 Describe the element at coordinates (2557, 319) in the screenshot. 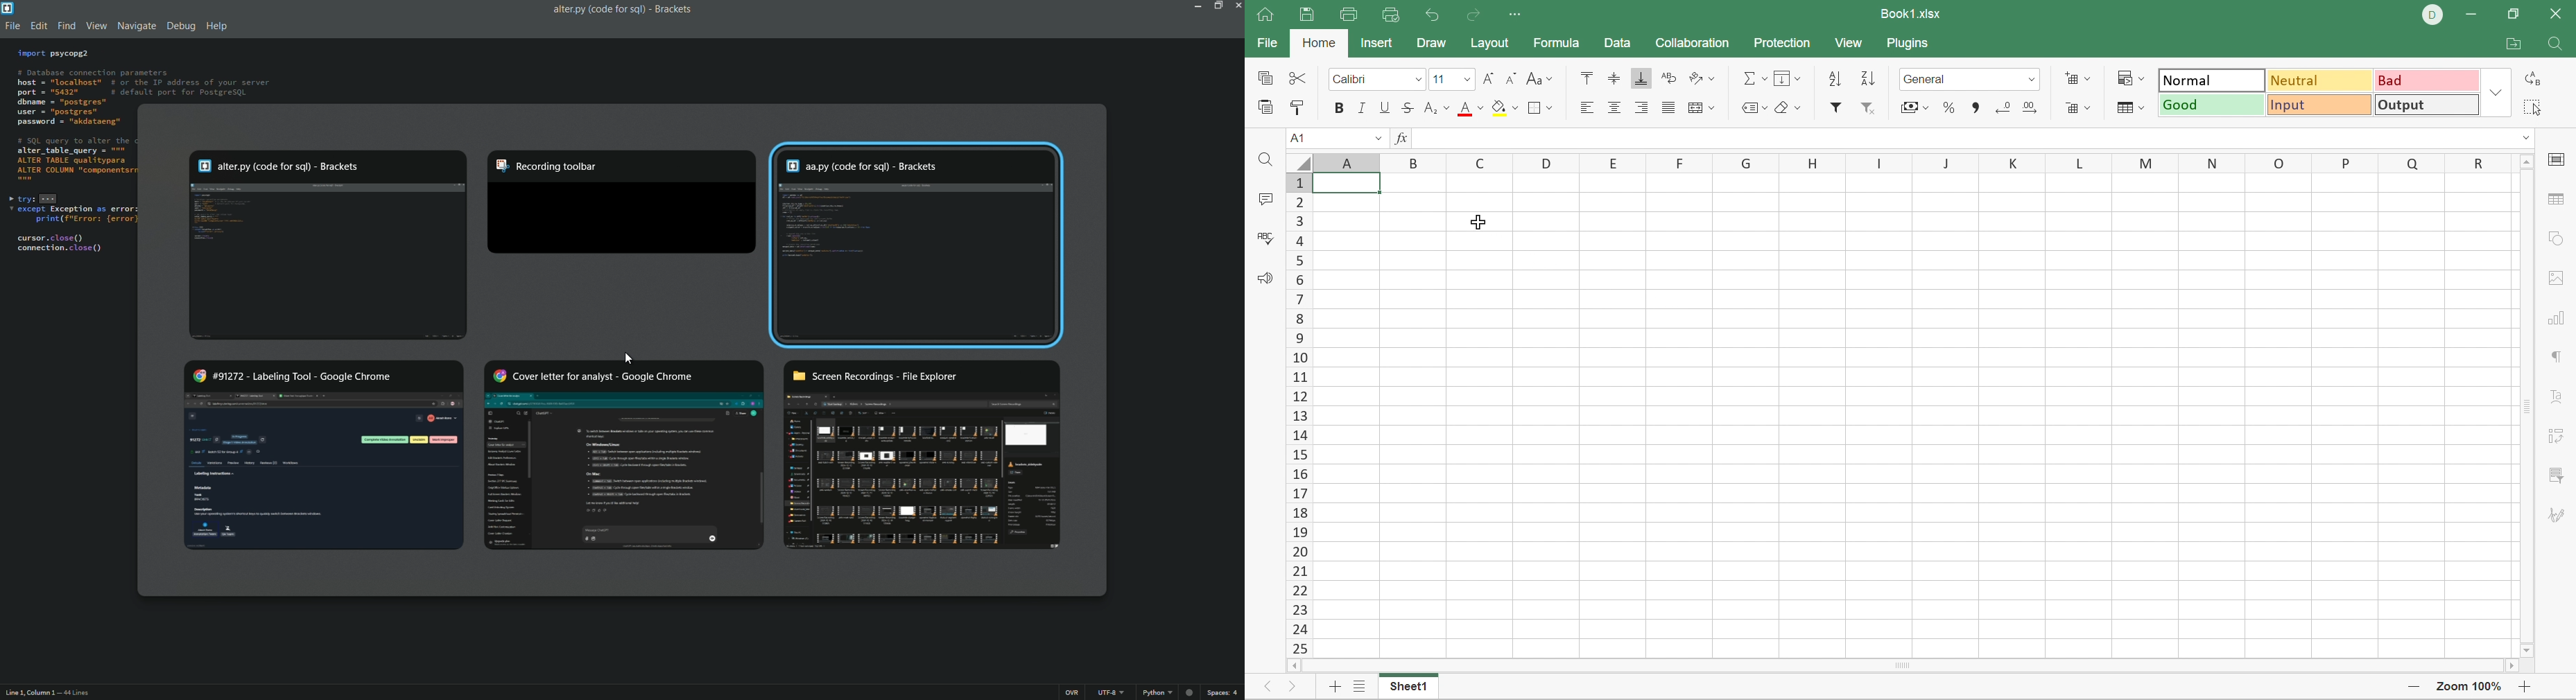

I see `chart settings` at that location.